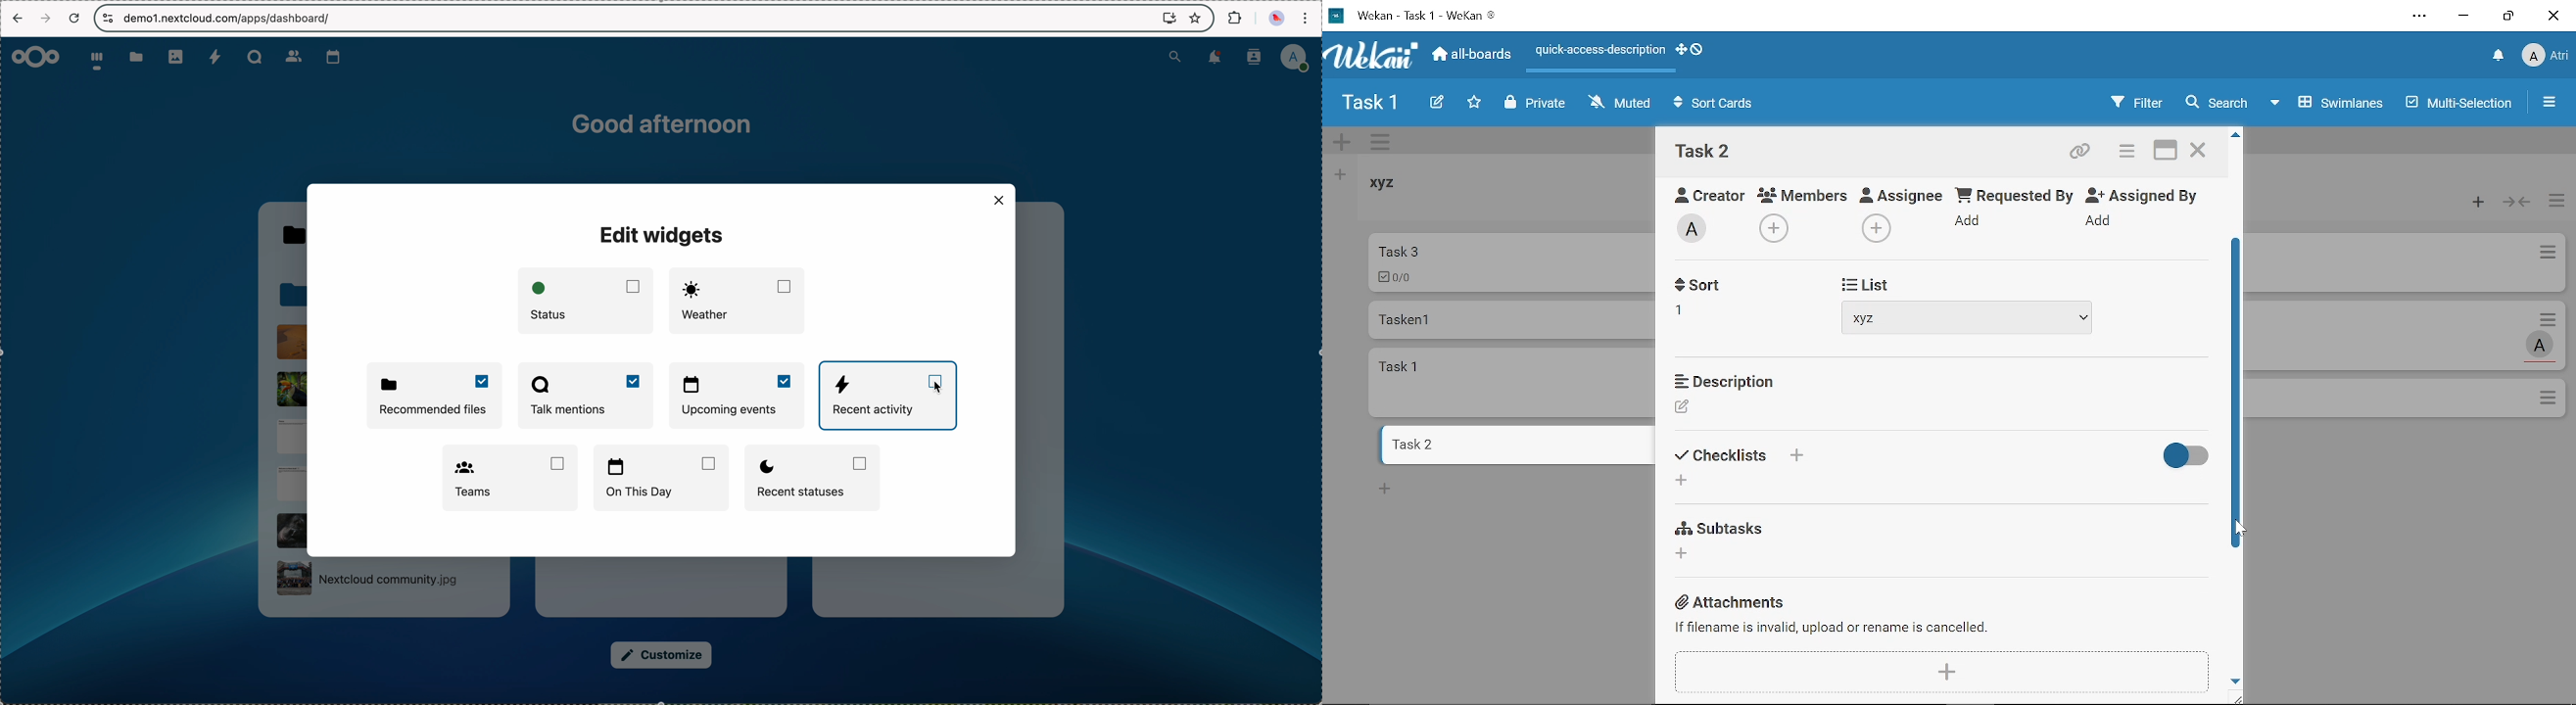 The width and height of the screenshot is (2576, 728). What do you see at coordinates (2552, 16) in the screenshot?
I see `Close` at bounding box center [2552, 16].